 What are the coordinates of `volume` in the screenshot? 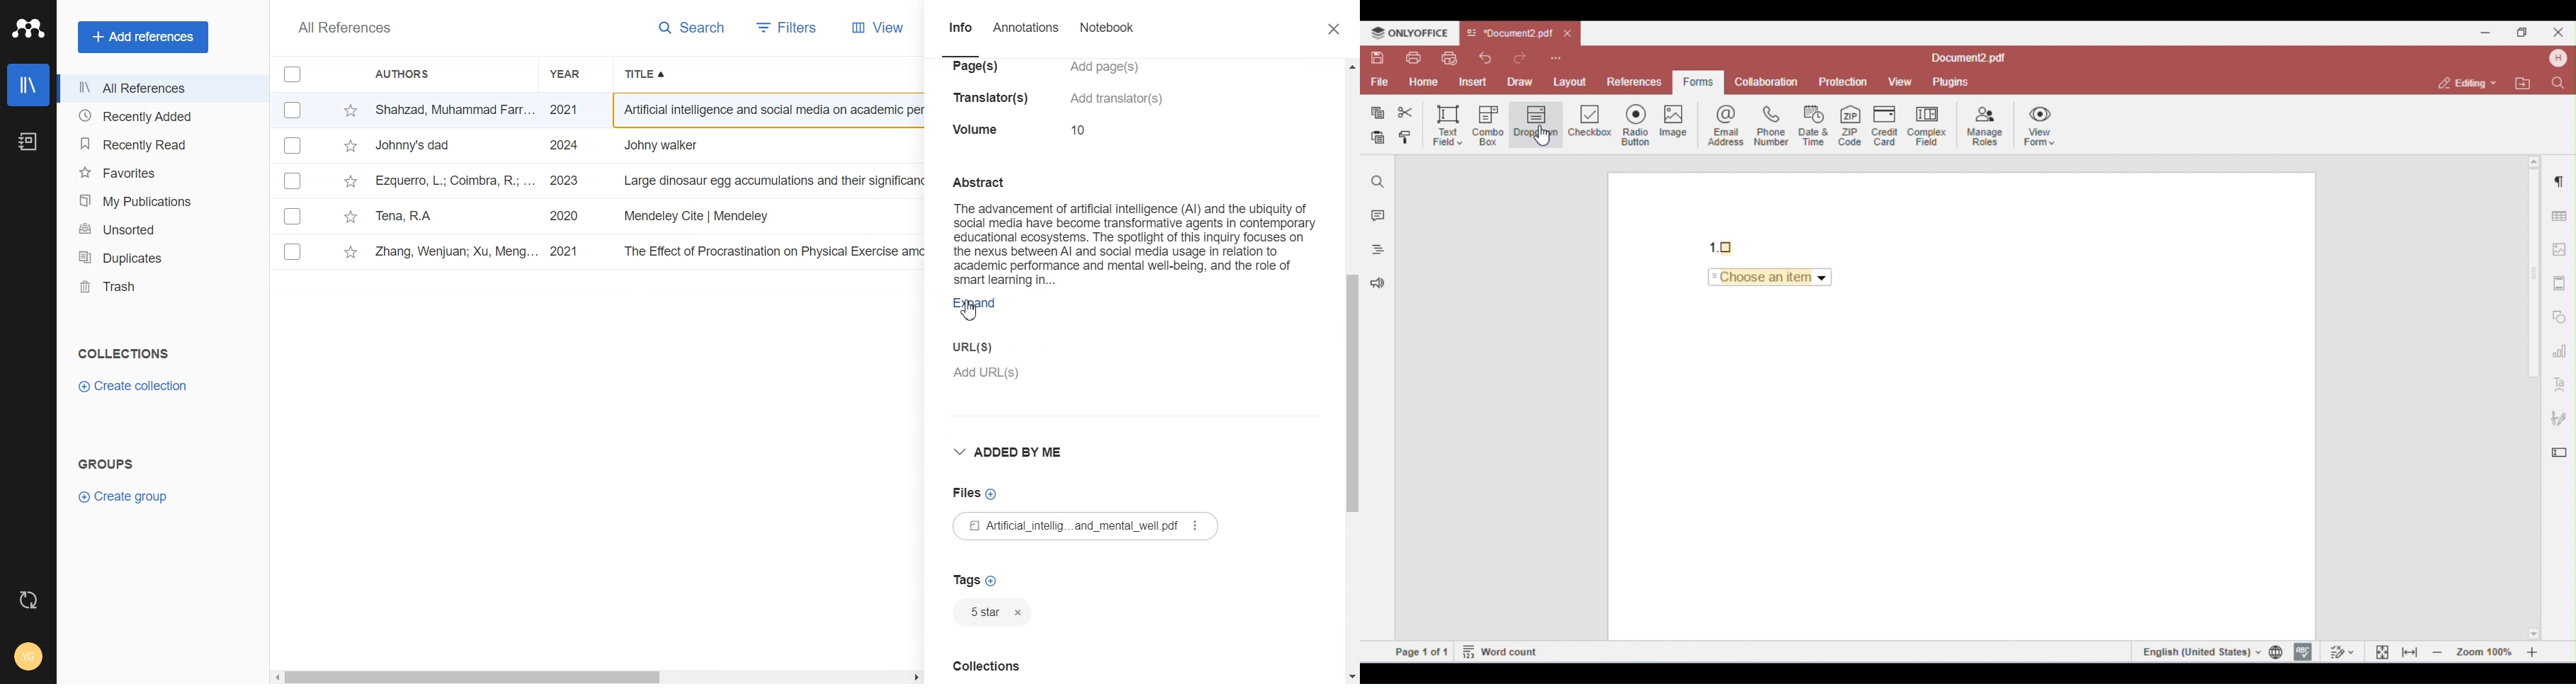 It's located at (975, 128).